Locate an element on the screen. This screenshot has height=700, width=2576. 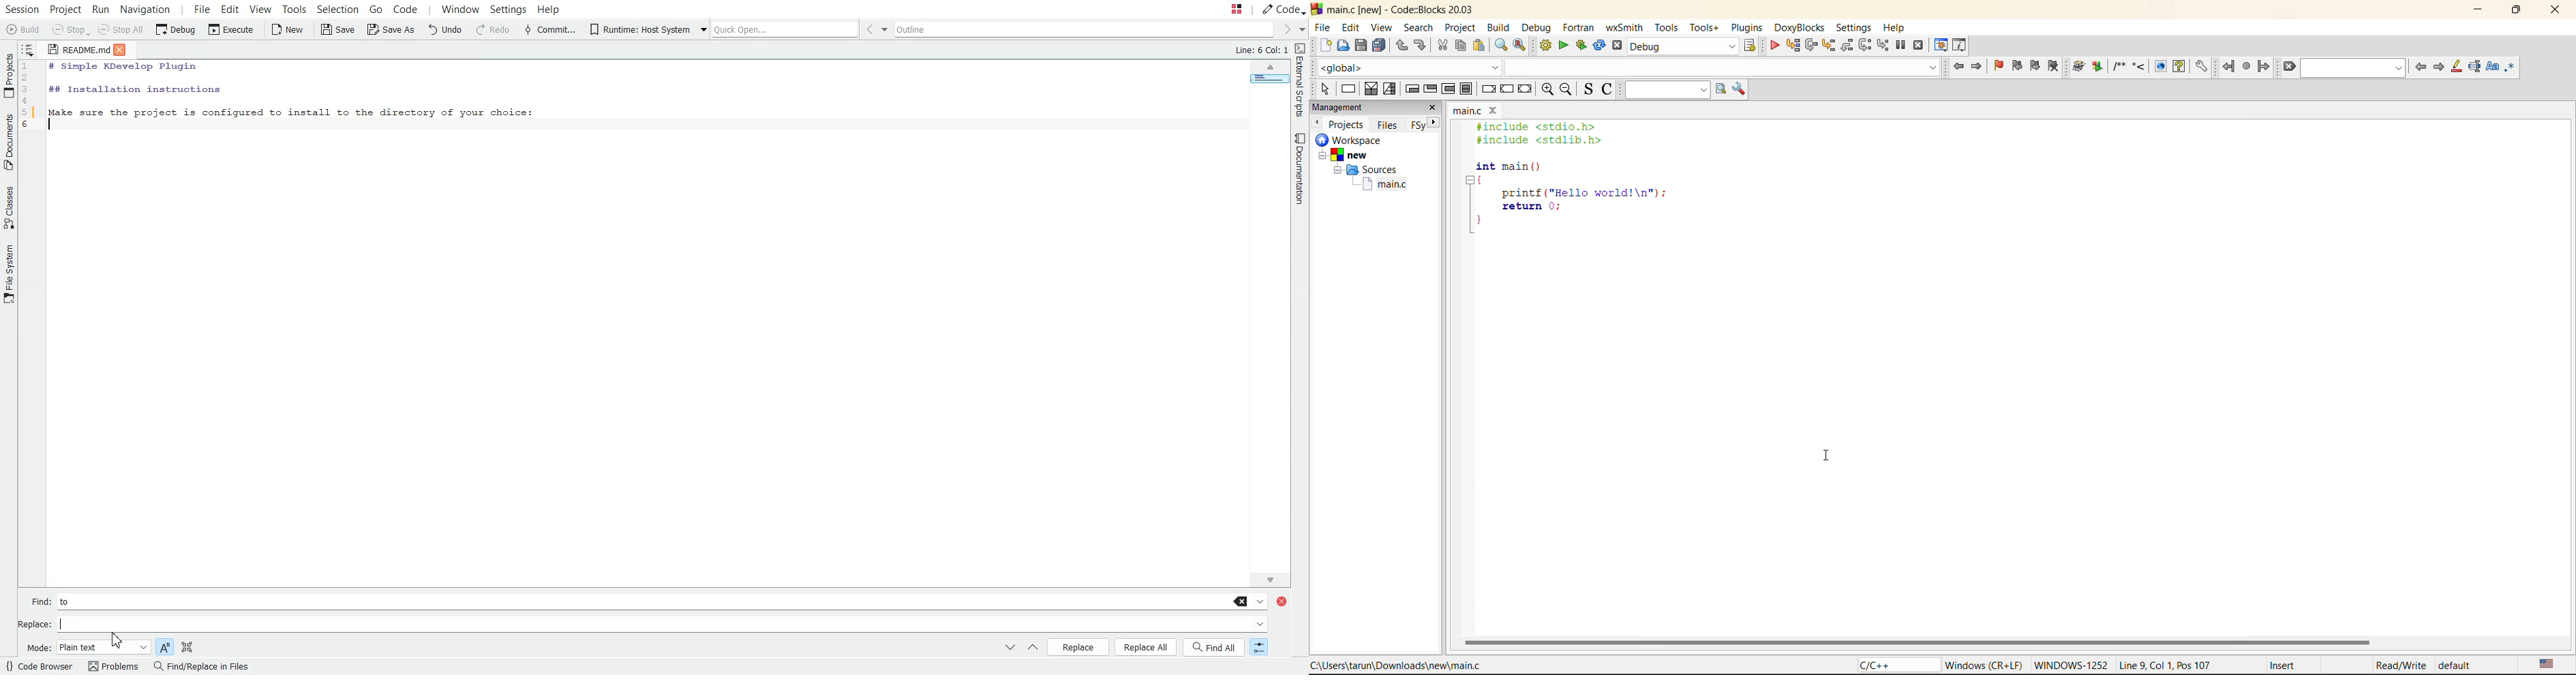
build is located at coordinates (1545, 45).